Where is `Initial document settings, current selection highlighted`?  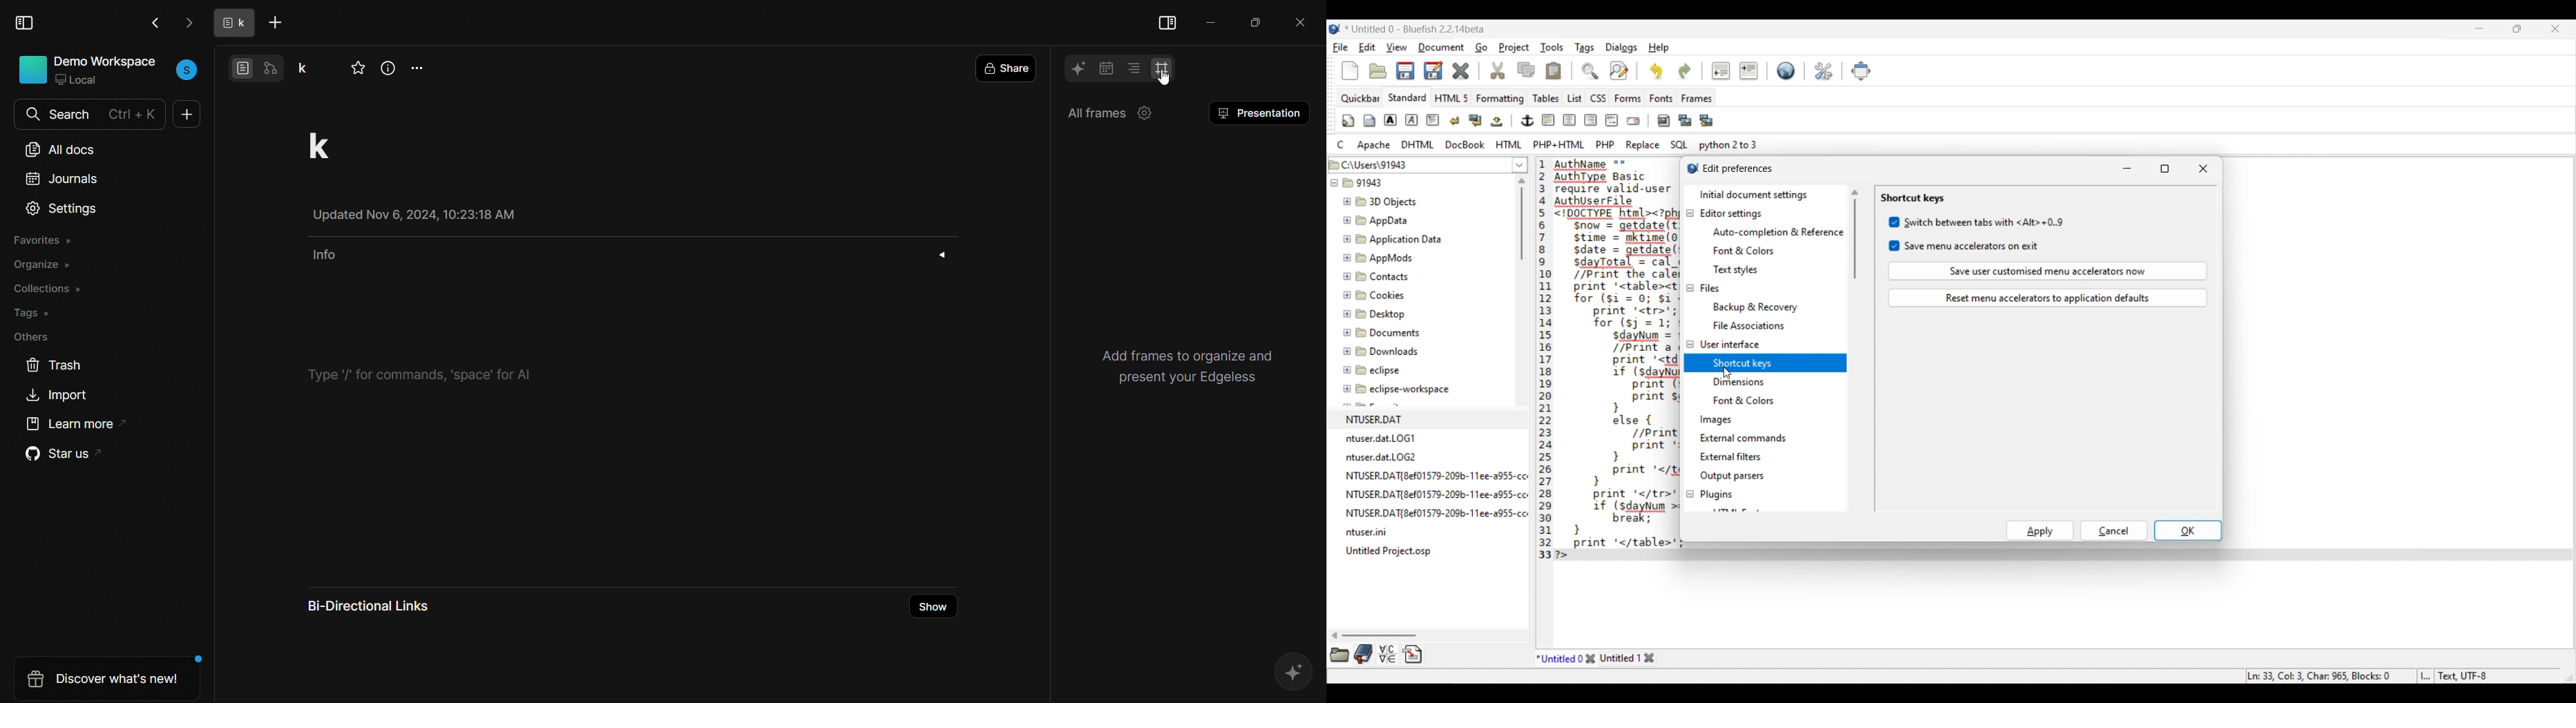
Initial document settings, current selection highlighted is located at coordinates (1765, 195).